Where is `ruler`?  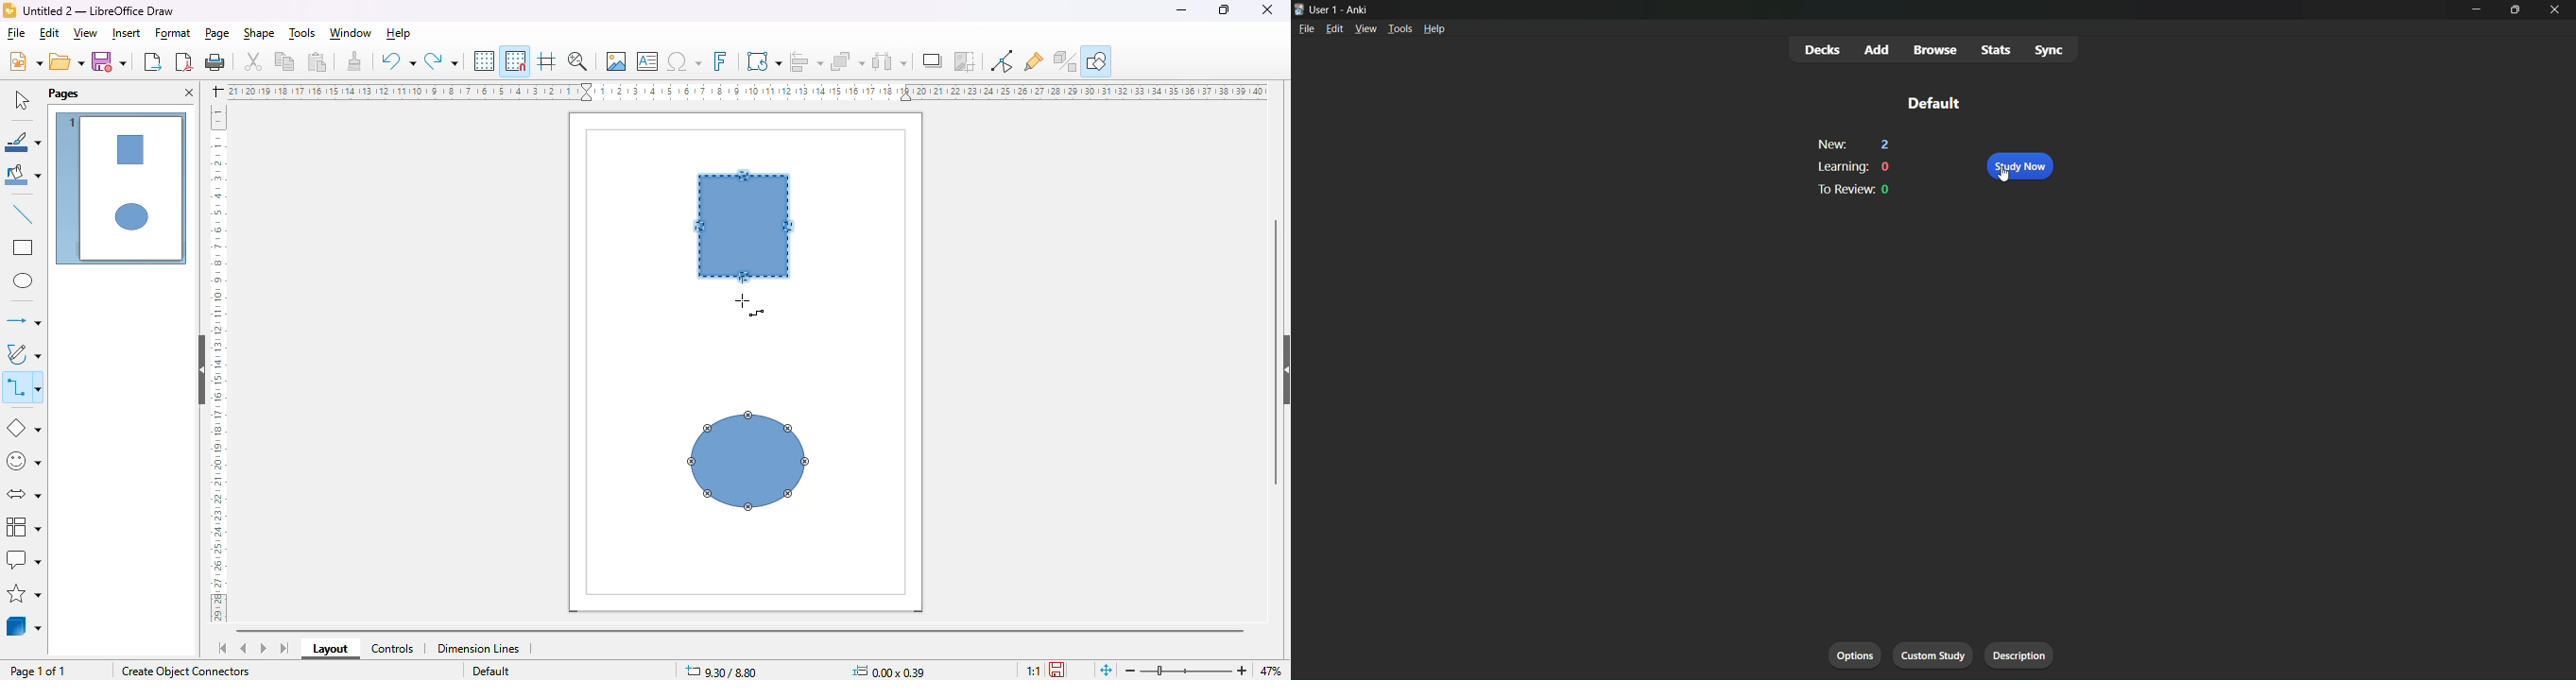
ruler is located at coordinates (218, 364).